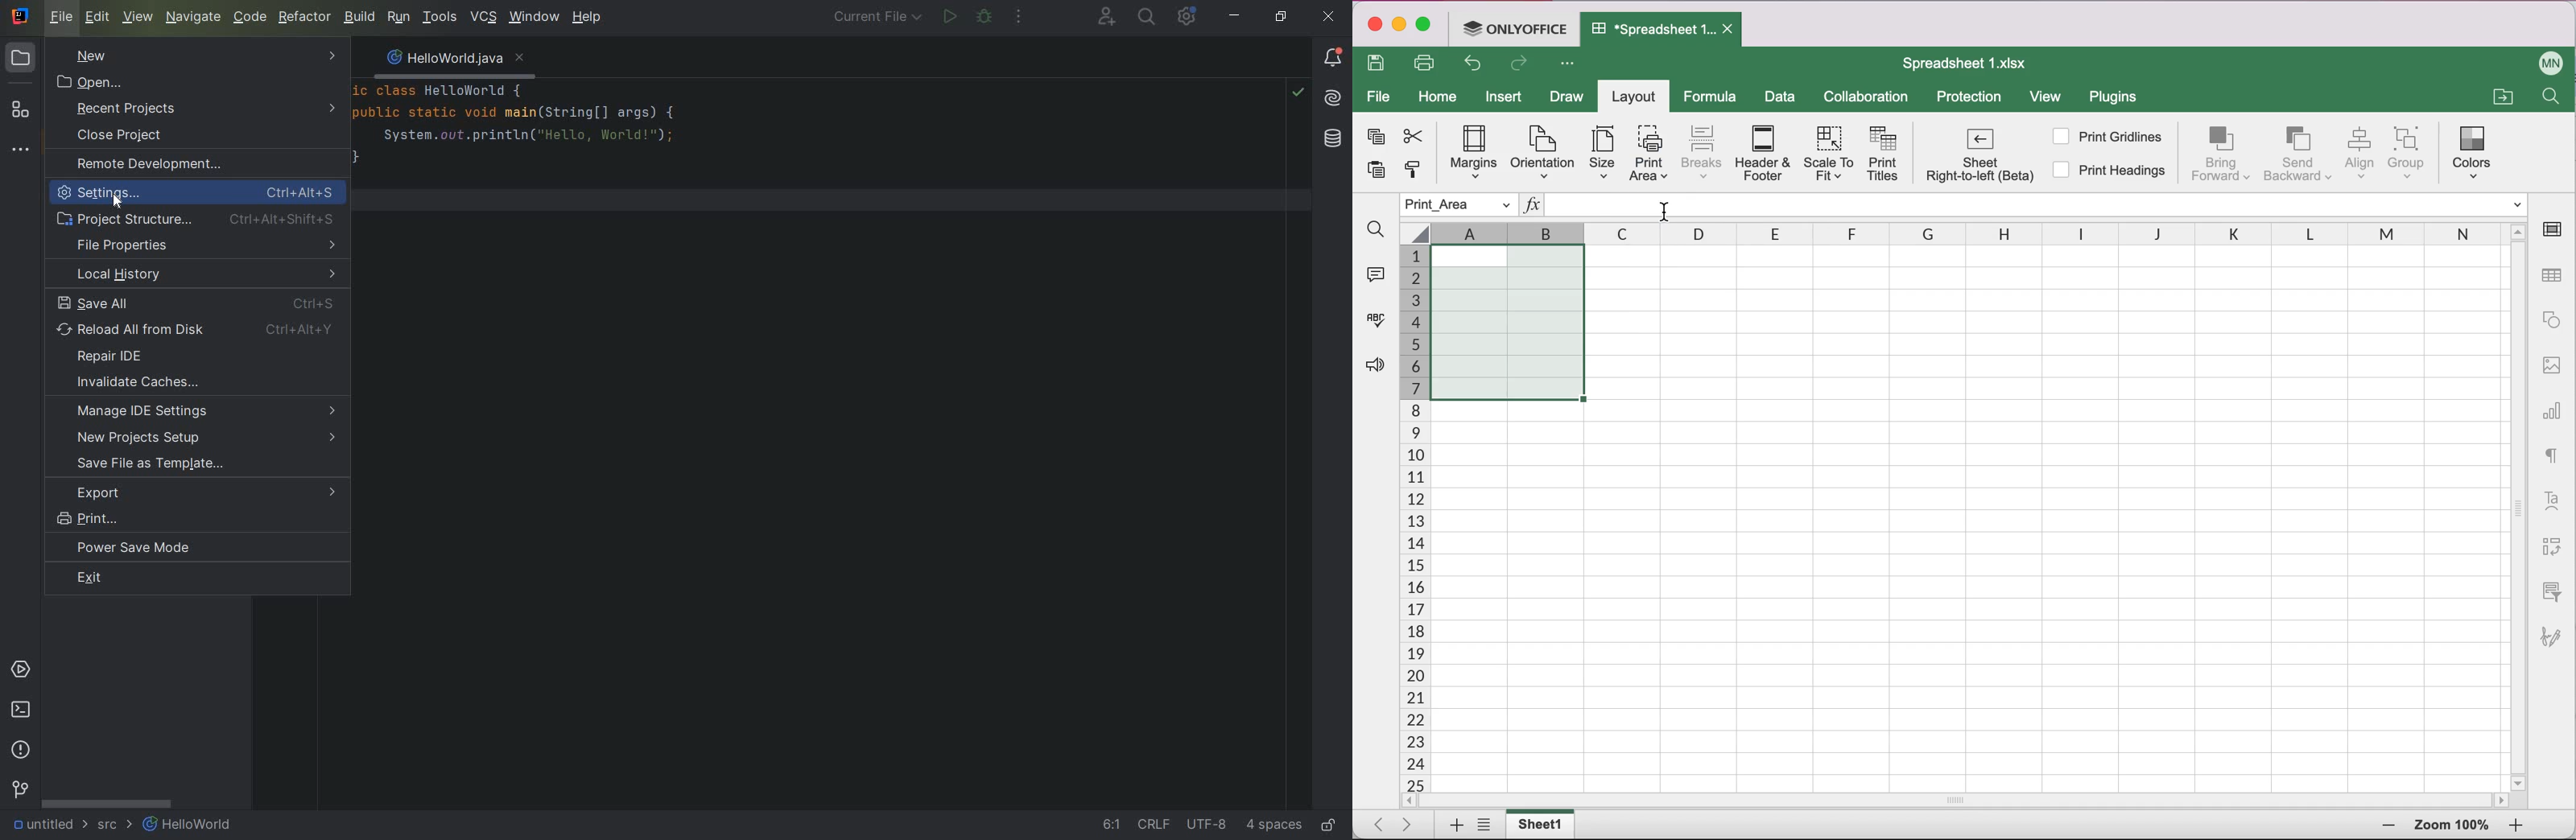 Image resolution: width=2576 pixels, height=840 pixels. Describe the element at coordinates (440, 18) in the screenshot. I see `TOOLS` at that location.